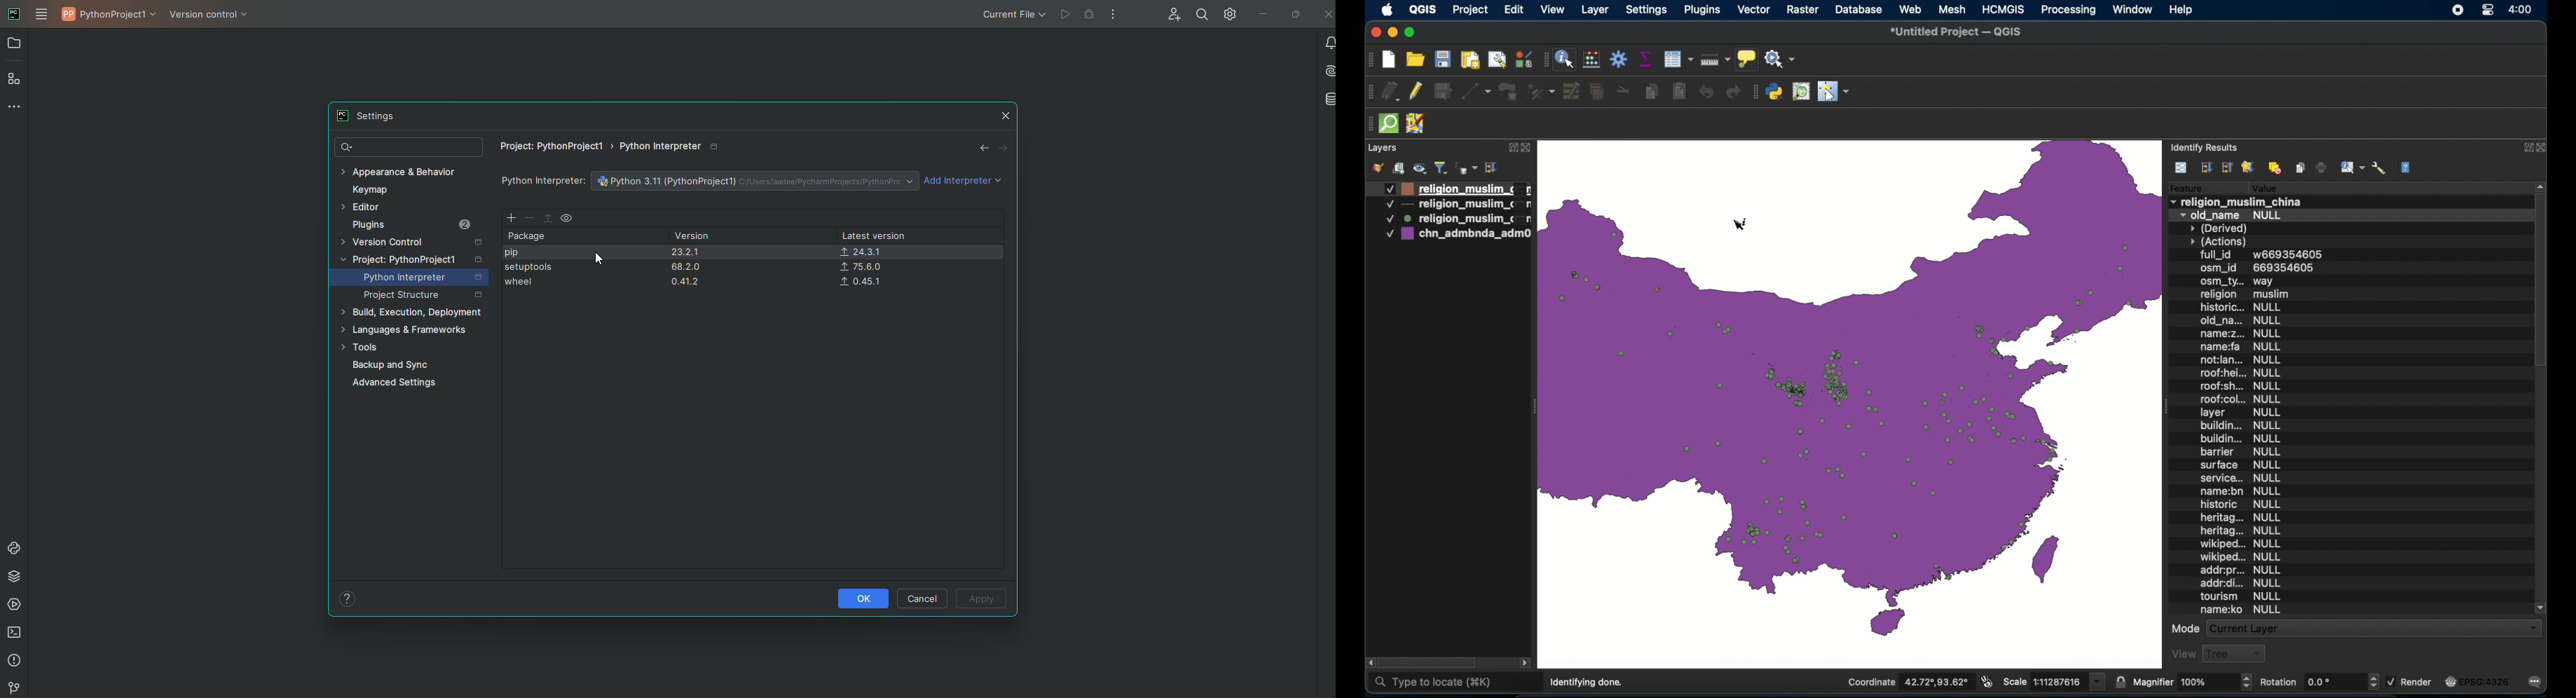  I want to click on toggle extents and mouse display position, so click(1988, 681).